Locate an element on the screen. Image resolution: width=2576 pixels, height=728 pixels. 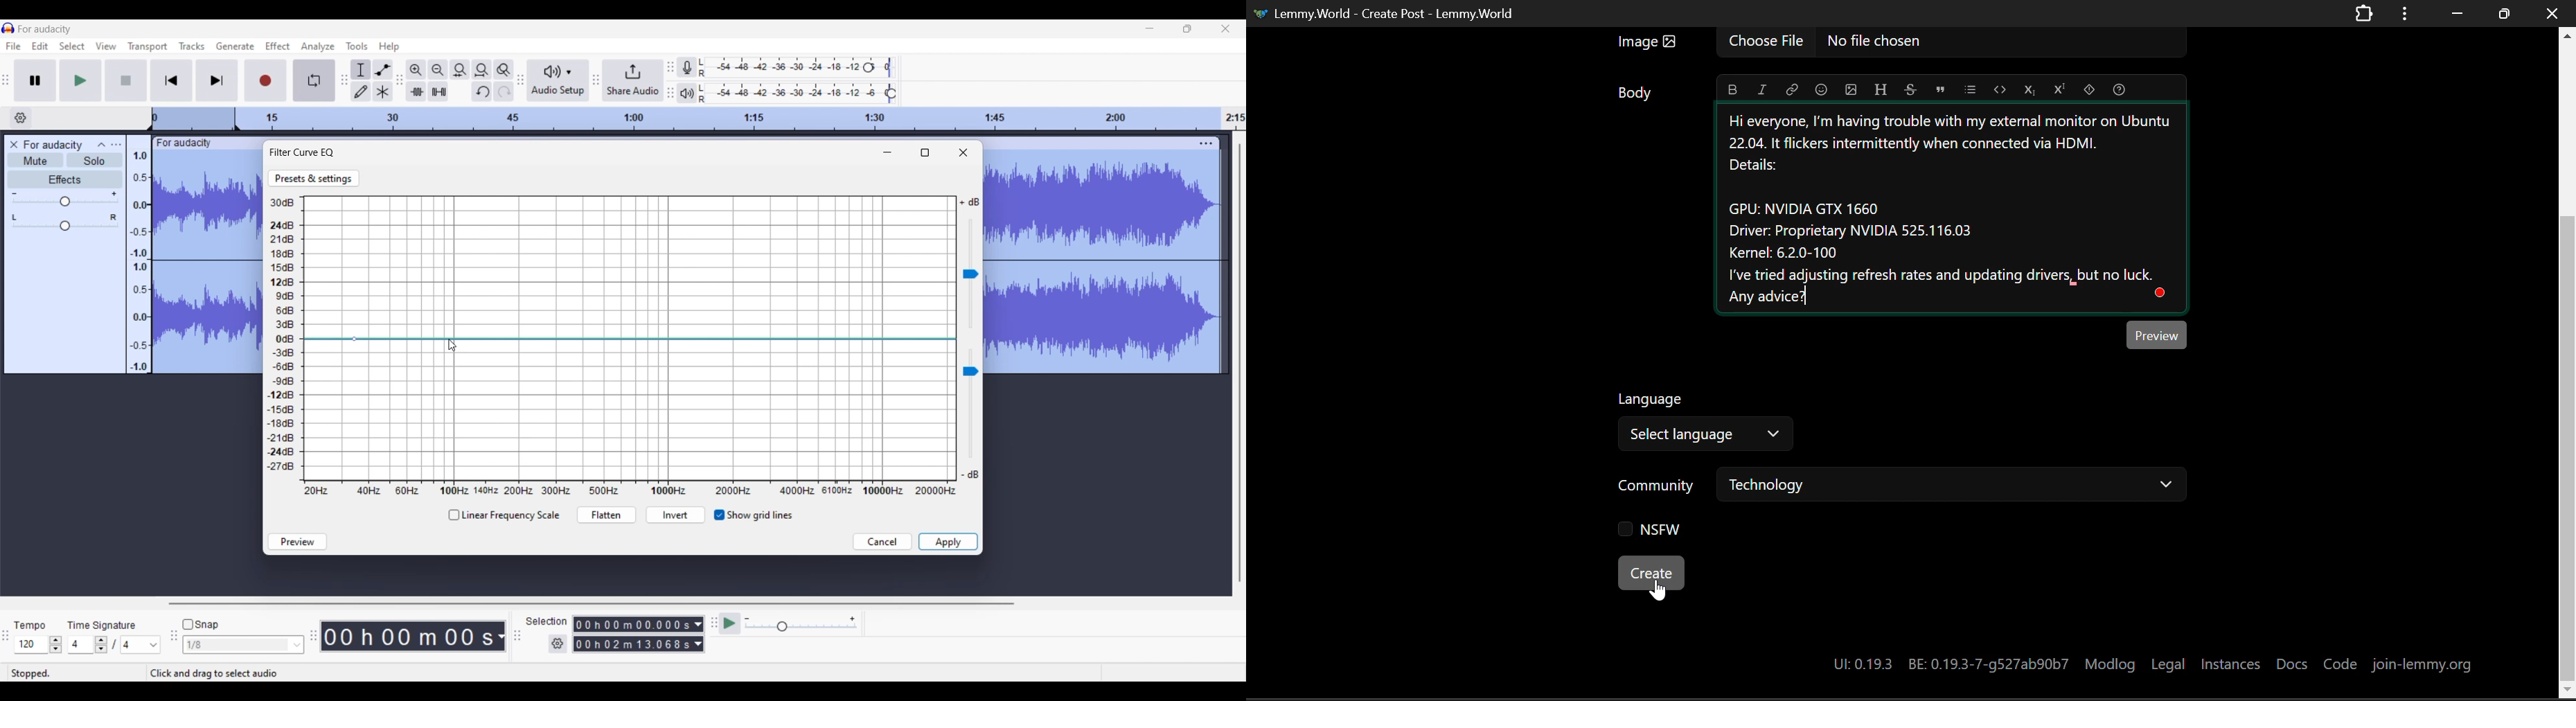
Multi-tool is located at coordinates (382, 91).